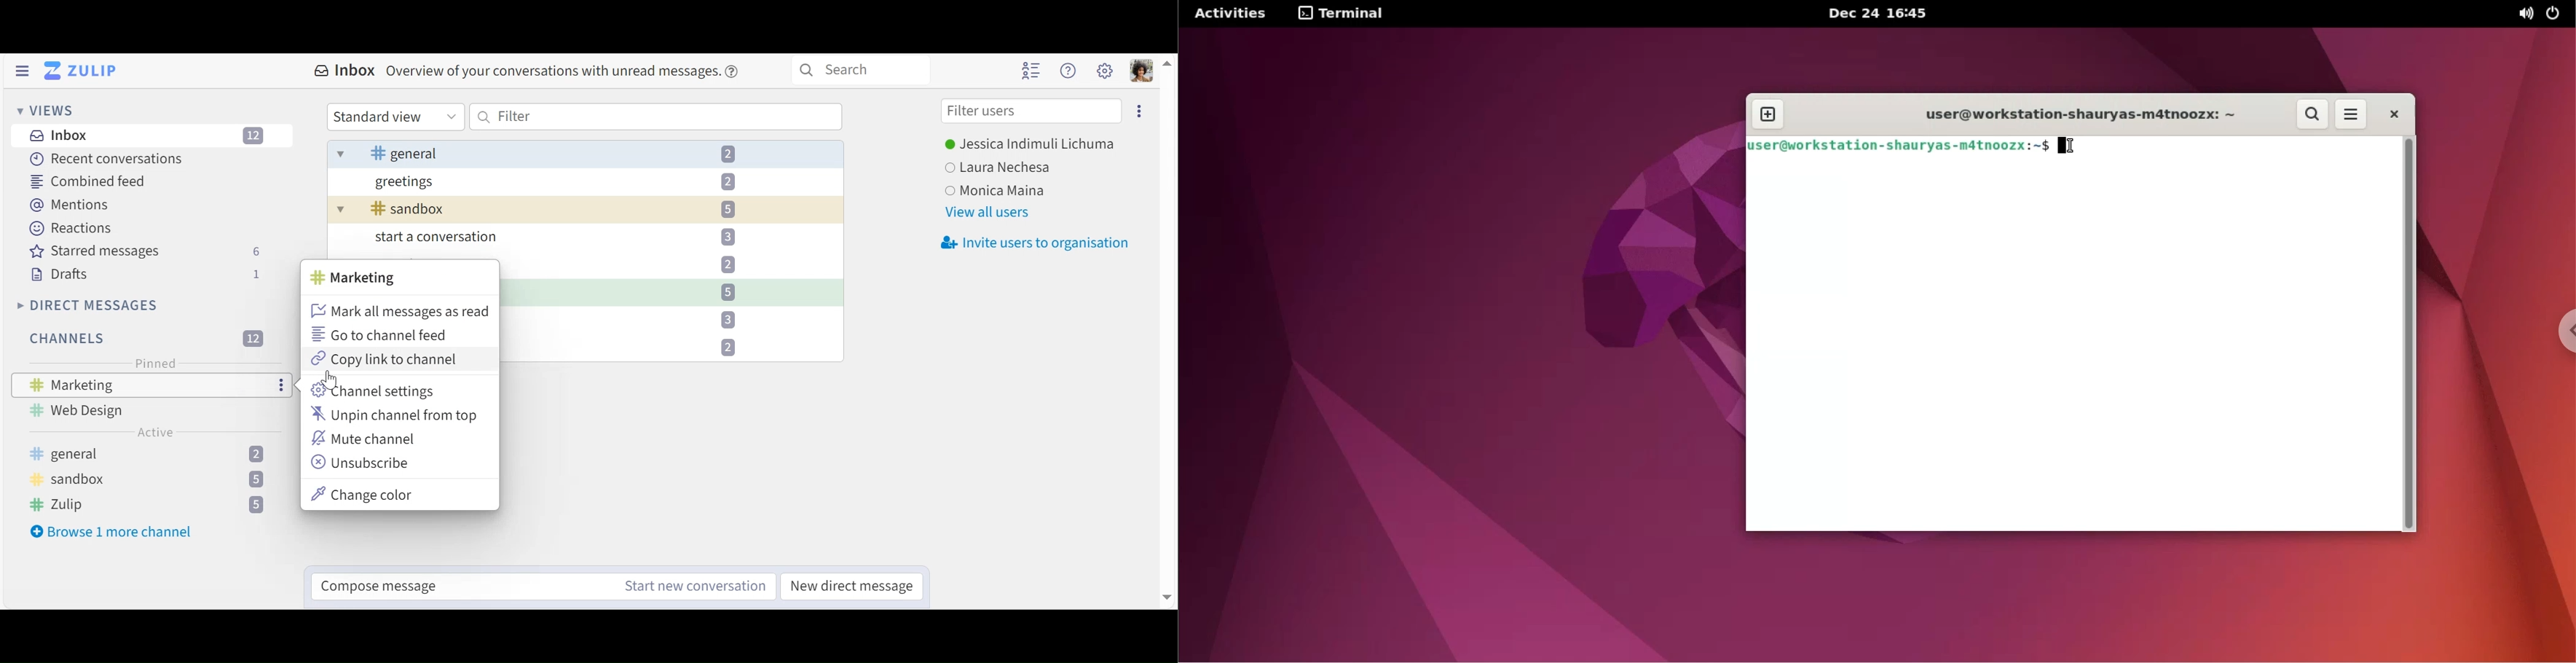  I want to click on Drafts, so click(145, 274).